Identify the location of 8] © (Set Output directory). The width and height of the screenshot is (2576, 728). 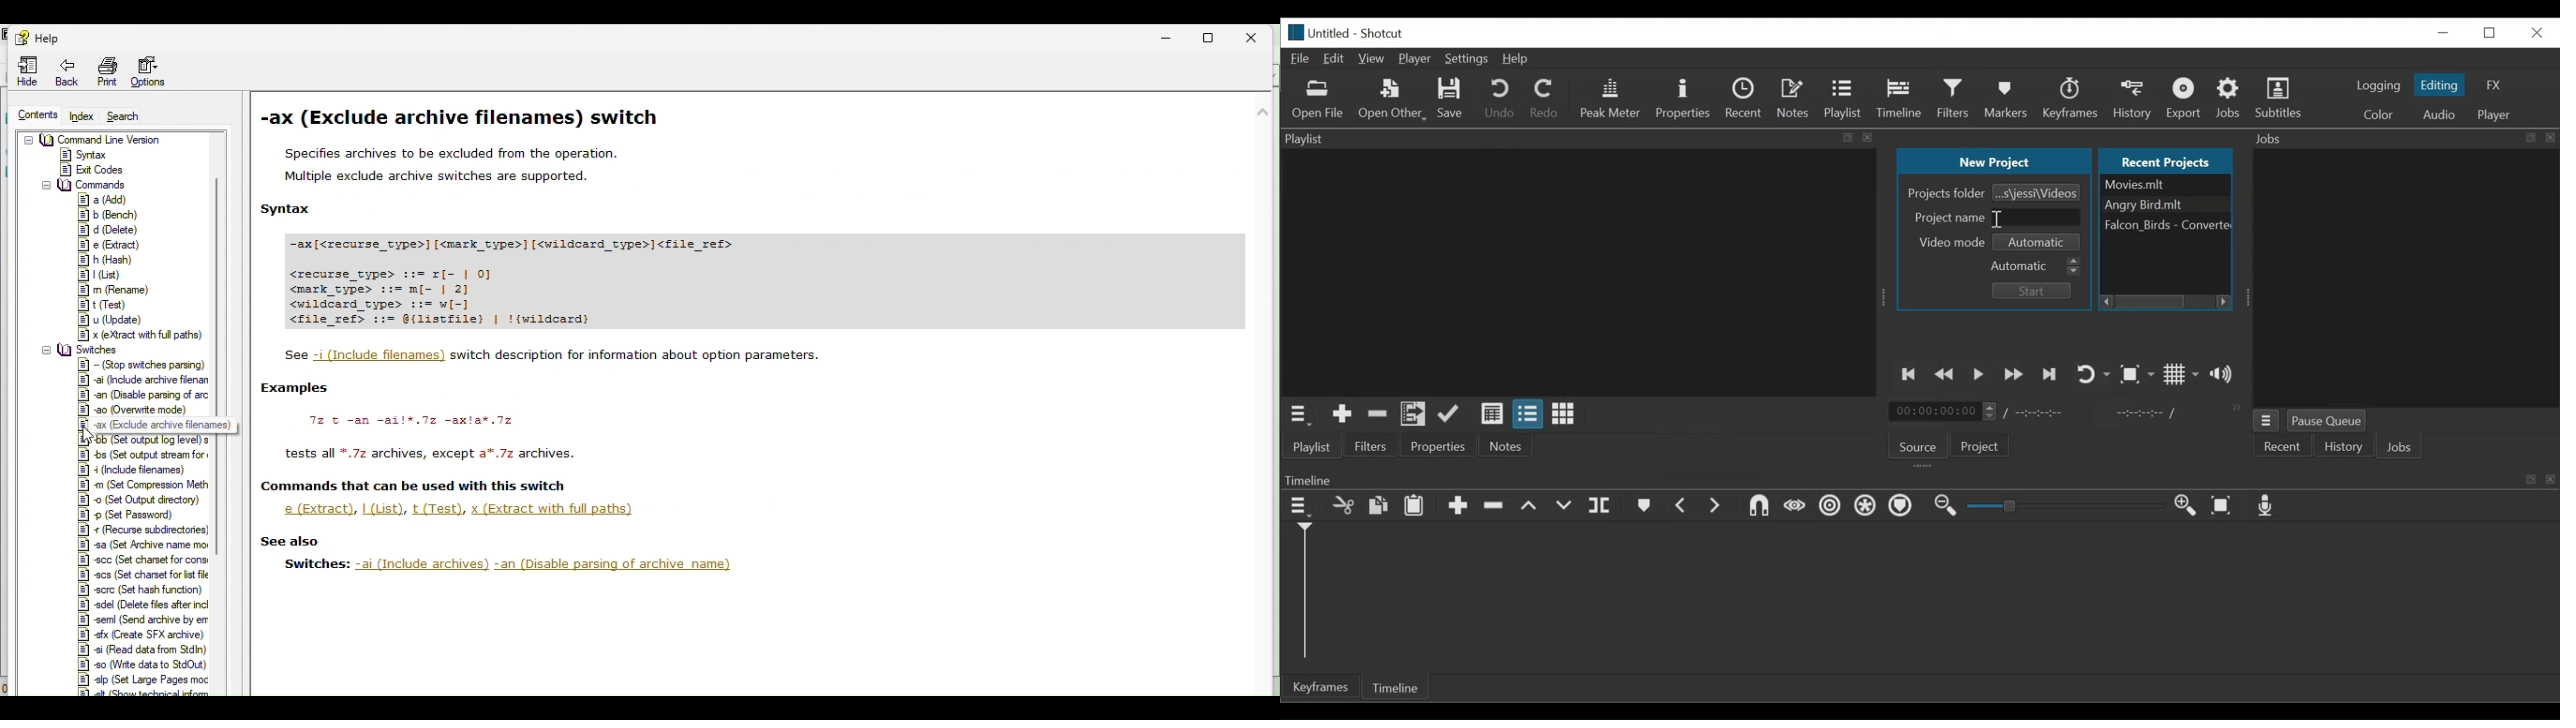
(142, 500).